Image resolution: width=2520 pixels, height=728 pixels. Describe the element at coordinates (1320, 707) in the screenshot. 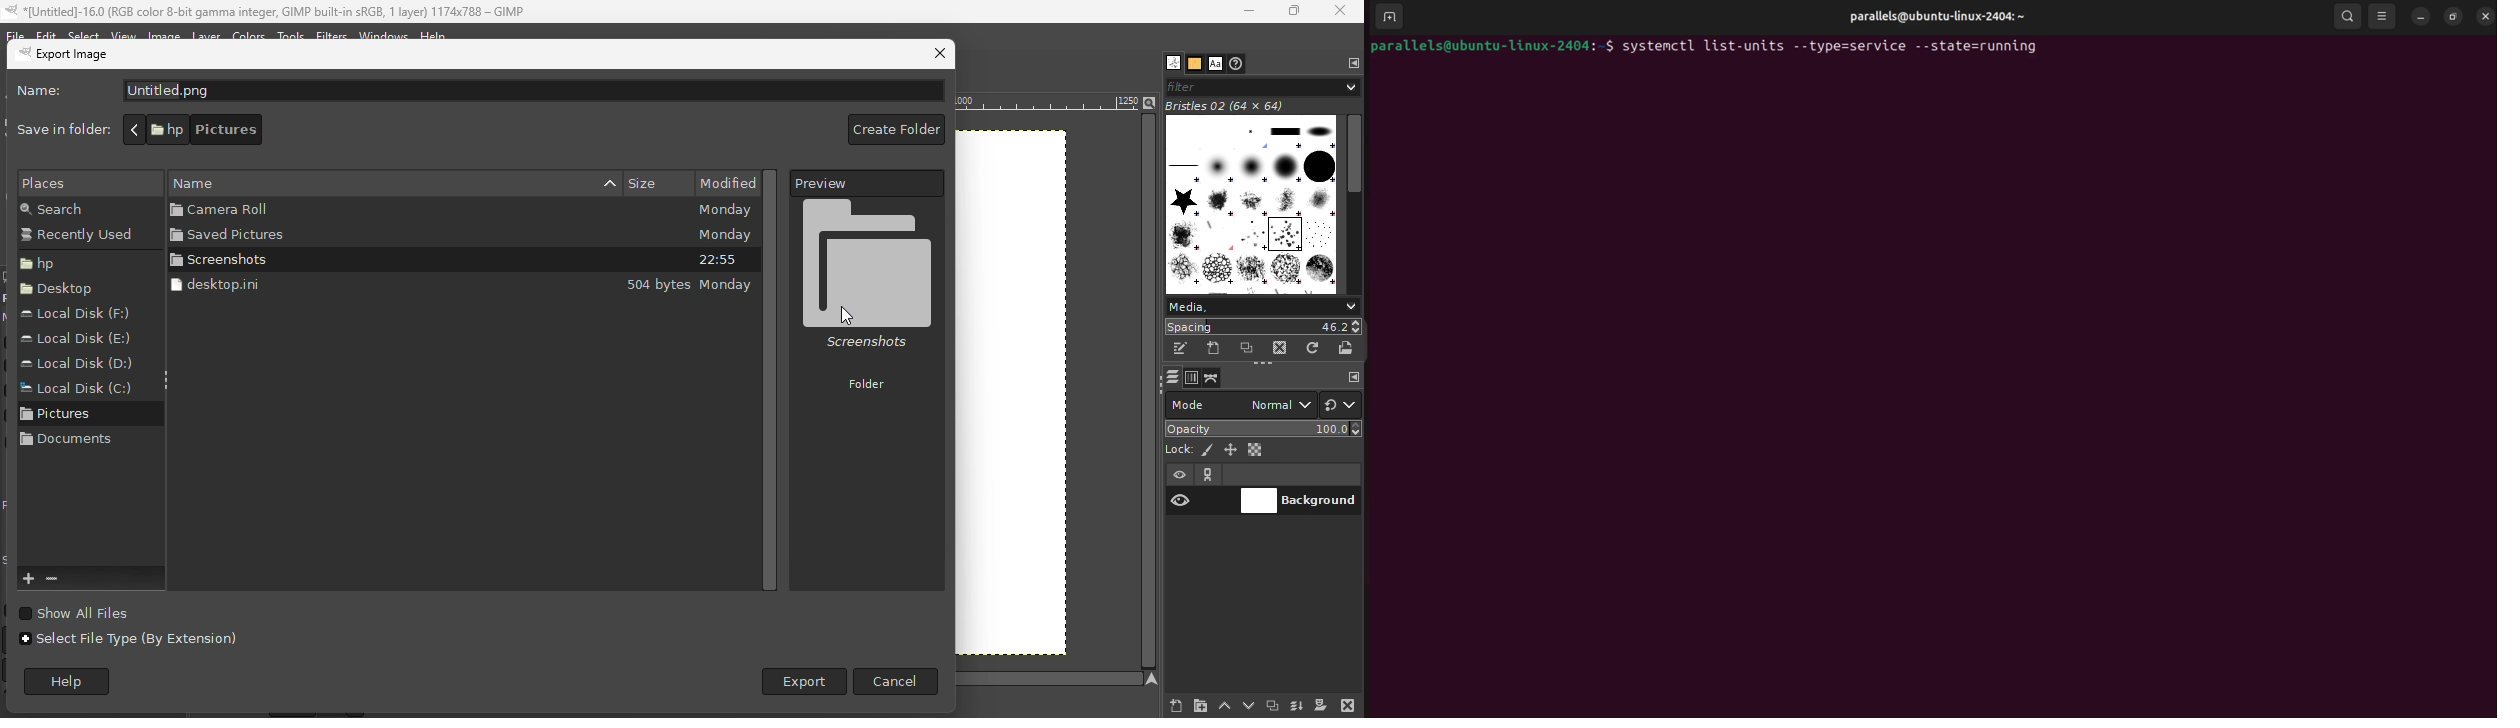

I see `Apply the effect of the layer mask and remove it` at that location.